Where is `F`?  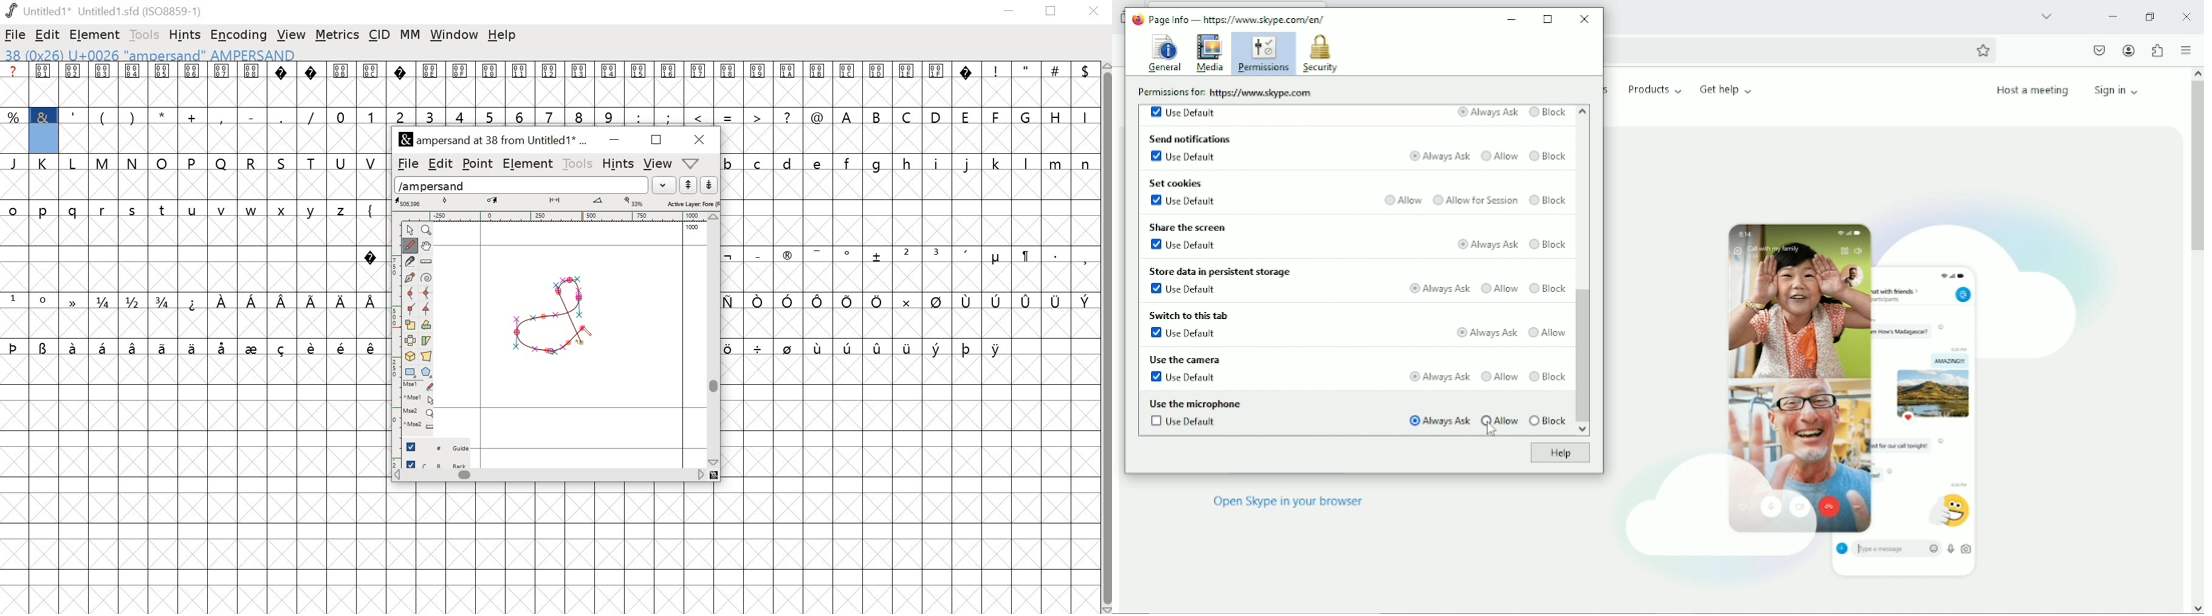
F is located at coordinates (998, 117).